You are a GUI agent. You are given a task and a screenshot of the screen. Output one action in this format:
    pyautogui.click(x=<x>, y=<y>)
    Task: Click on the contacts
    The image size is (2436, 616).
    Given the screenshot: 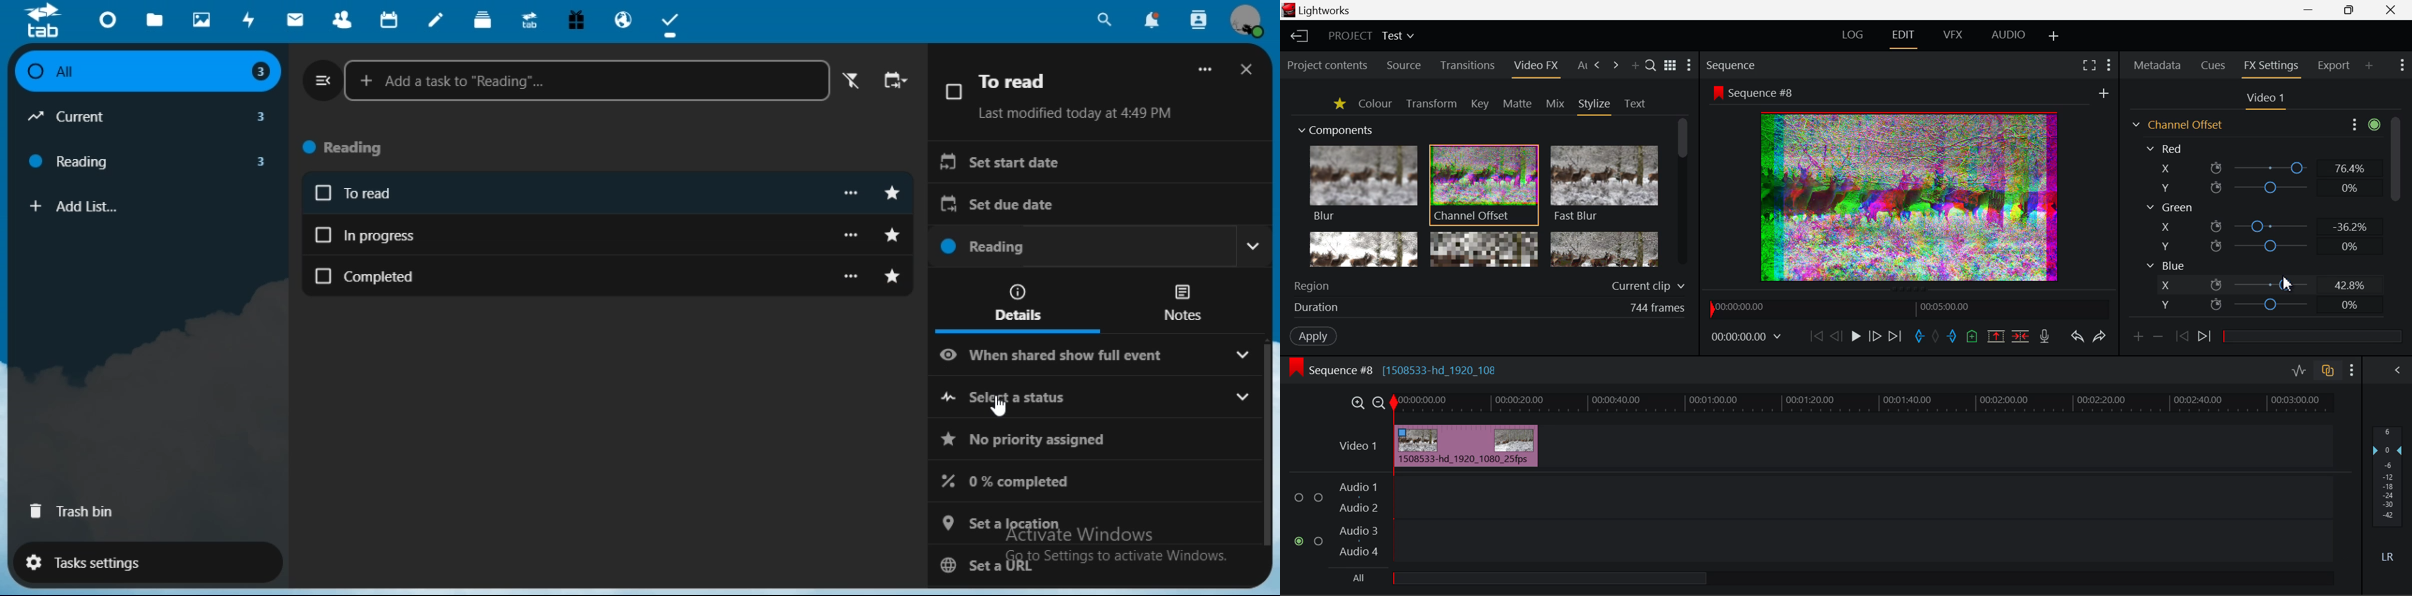 What is the action you would take?
    pyautogui.click(x=339, y=20)
    